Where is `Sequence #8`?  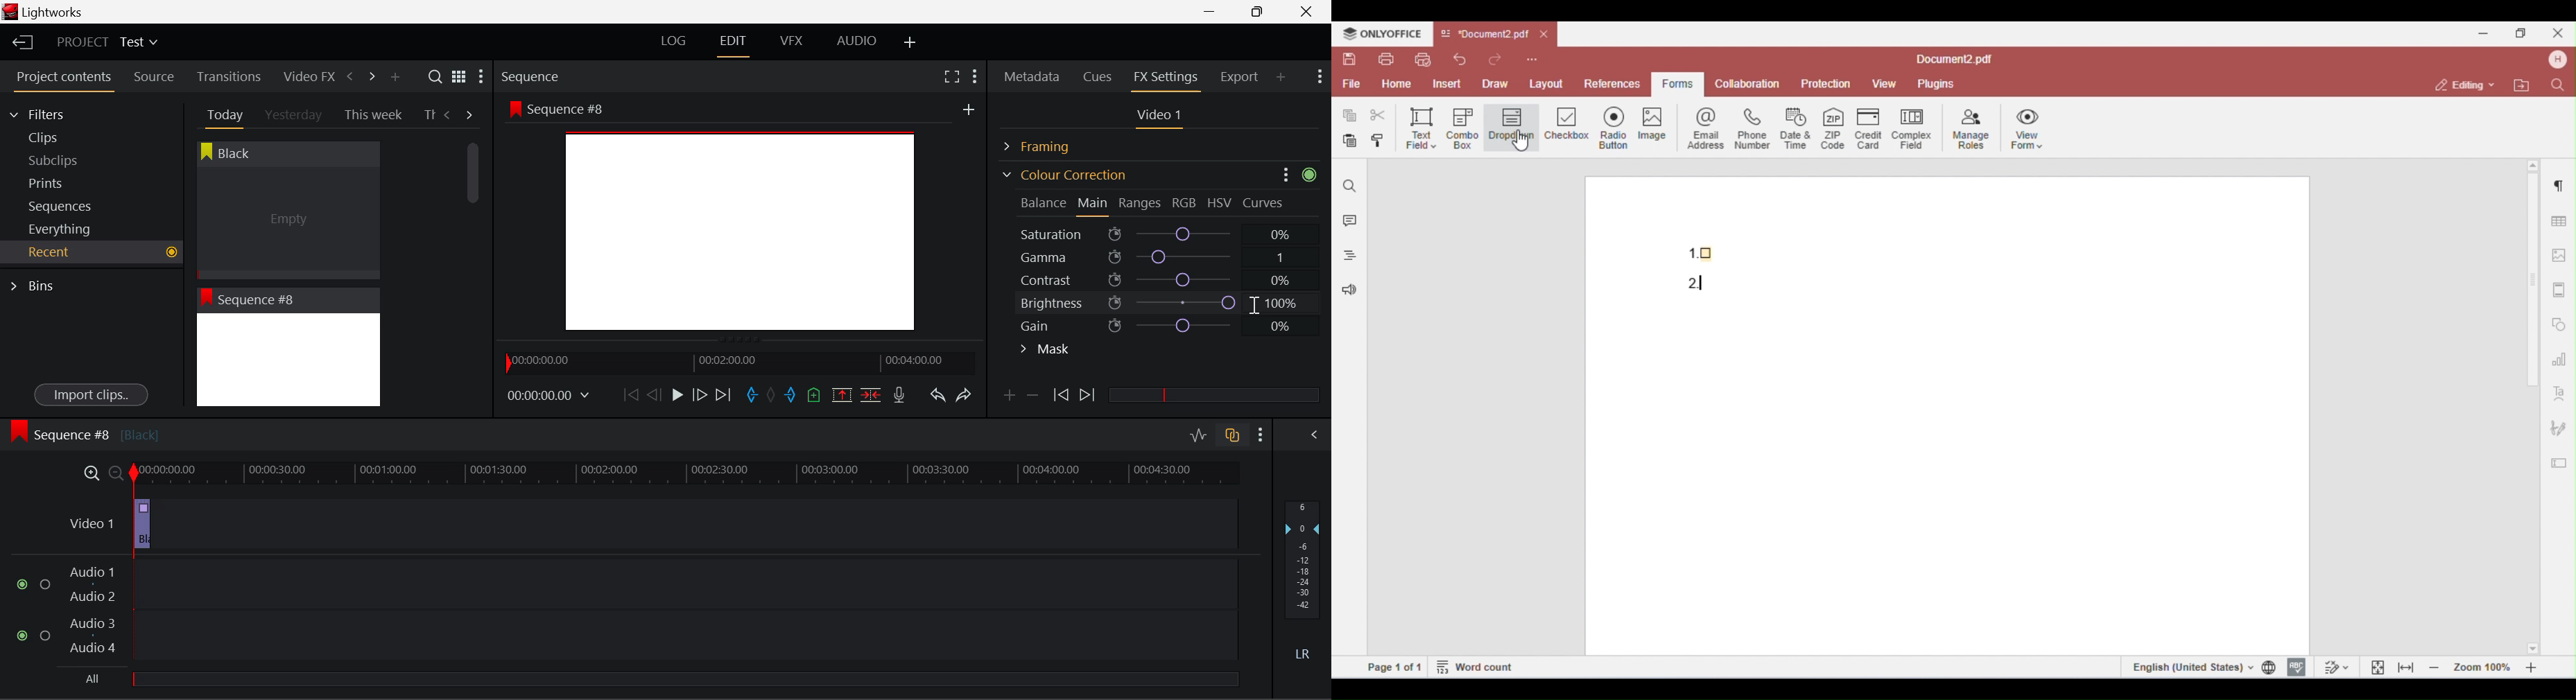
Sequence #8 is located at coordinates (84, 432).